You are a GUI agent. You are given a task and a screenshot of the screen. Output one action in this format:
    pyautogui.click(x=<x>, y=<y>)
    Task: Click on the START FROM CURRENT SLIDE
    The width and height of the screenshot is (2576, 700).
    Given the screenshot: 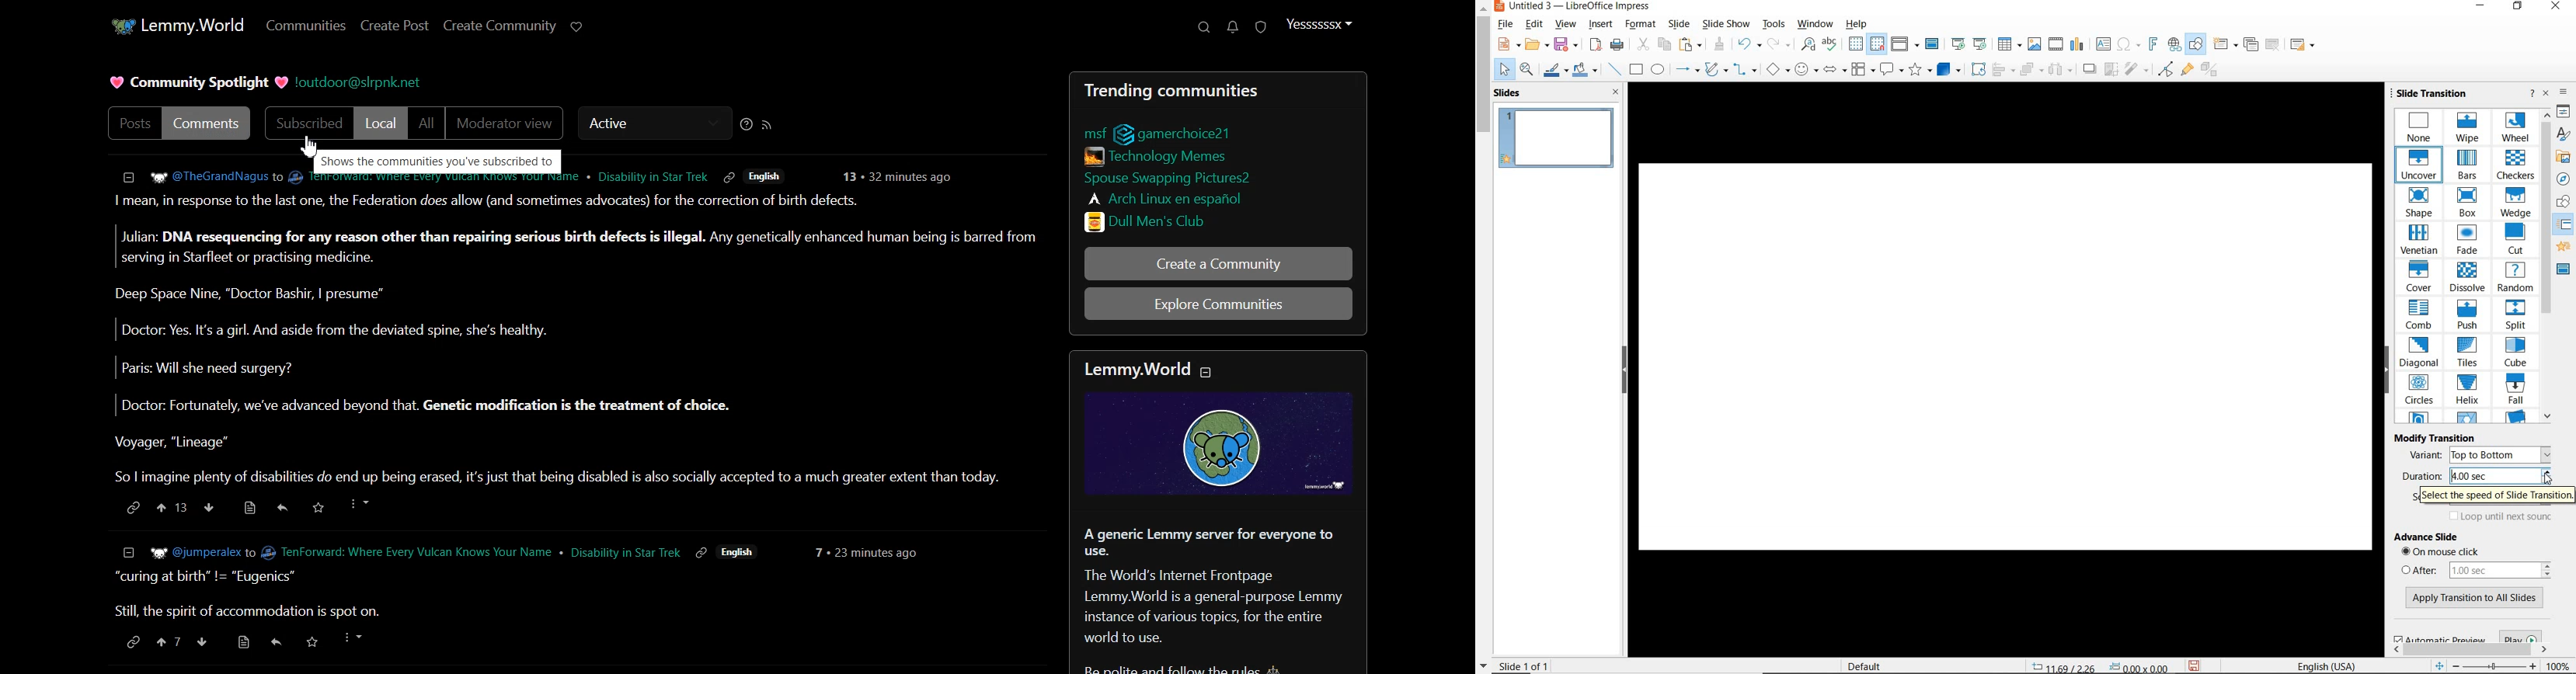 What is the action you would take?
    pyautogui.click(x=1982, y=45)
    